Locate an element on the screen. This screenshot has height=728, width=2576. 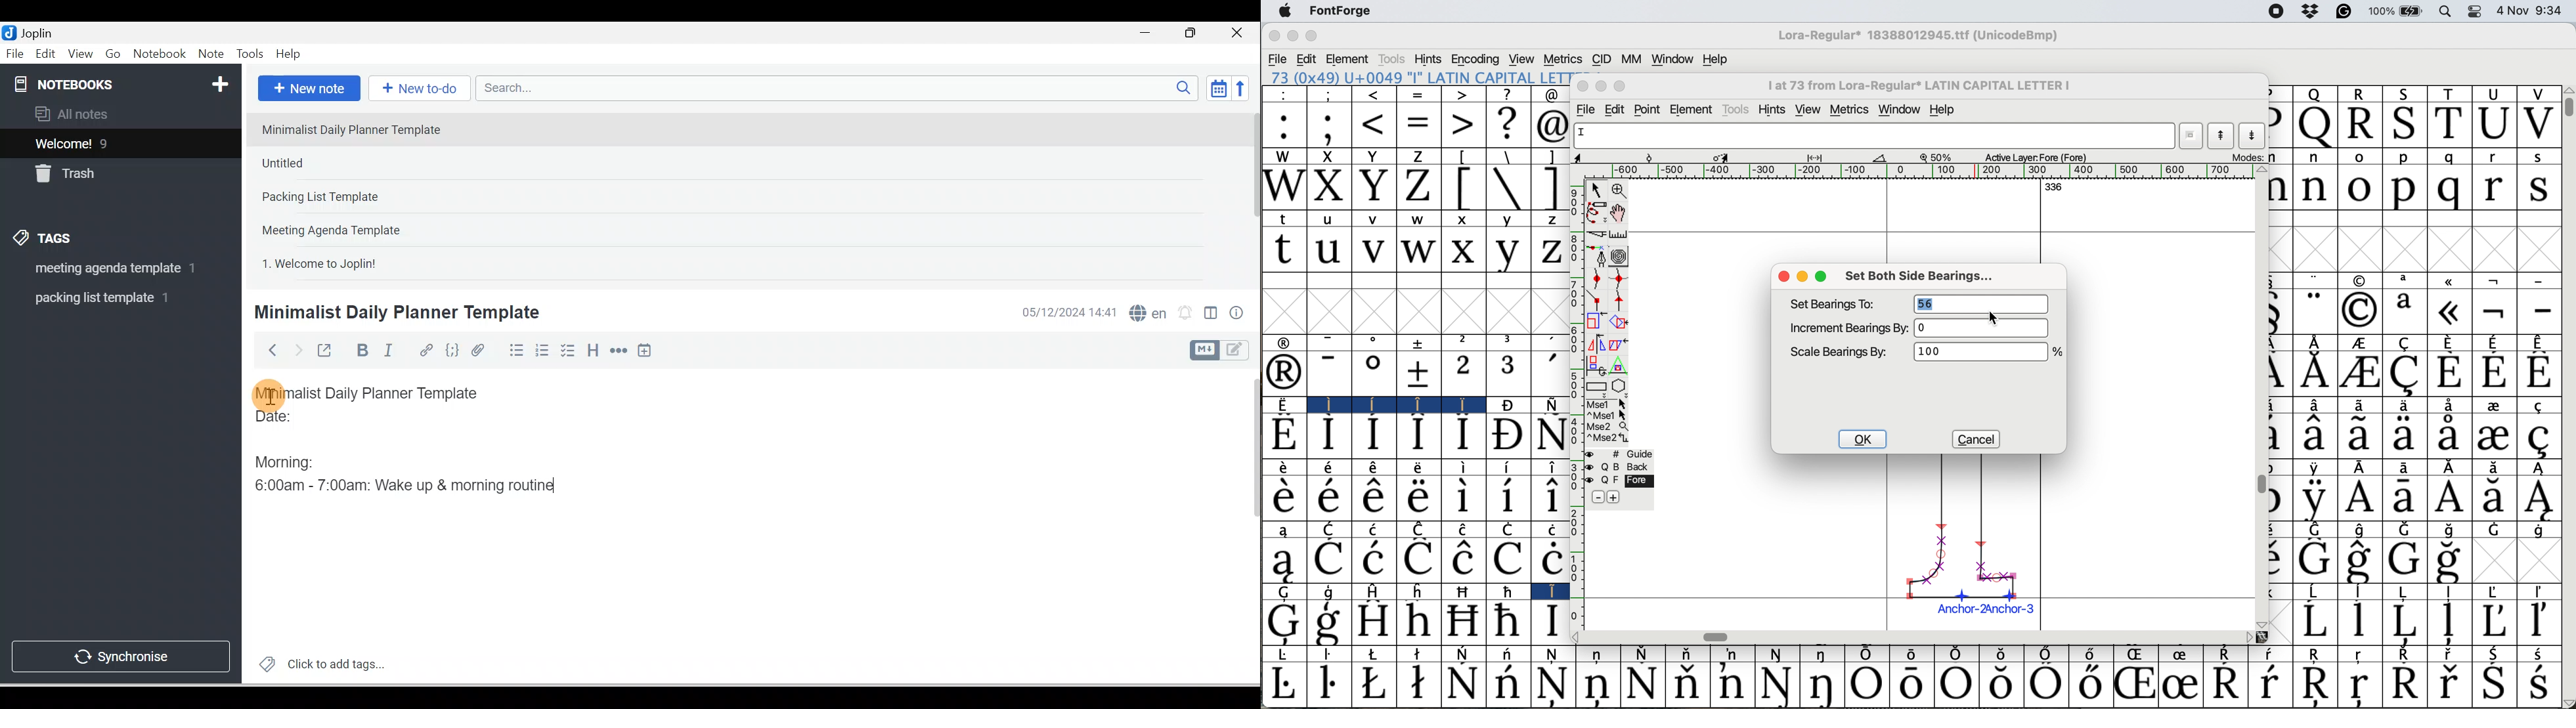
r is located at coordinates (2493, 156).